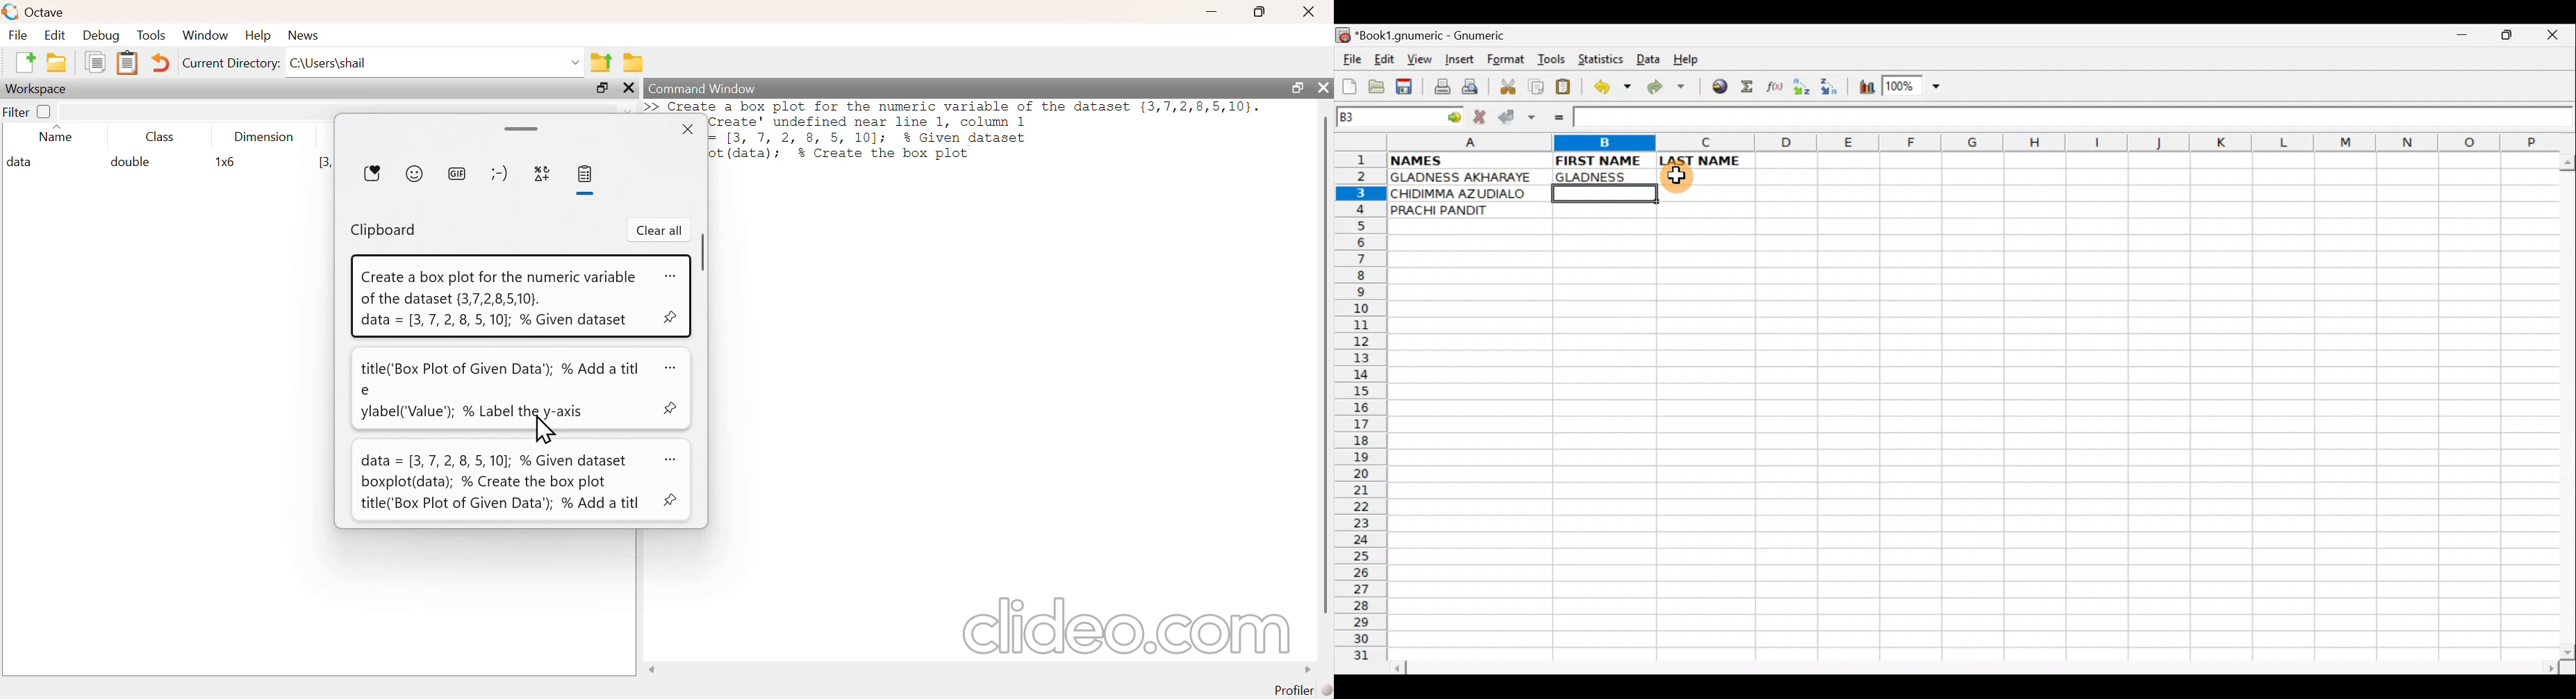 The height and width of the screenshot is (700, 2576). Describe the element at coordinates (602, 61) in the screenshot. I see `one directory up` at that location.